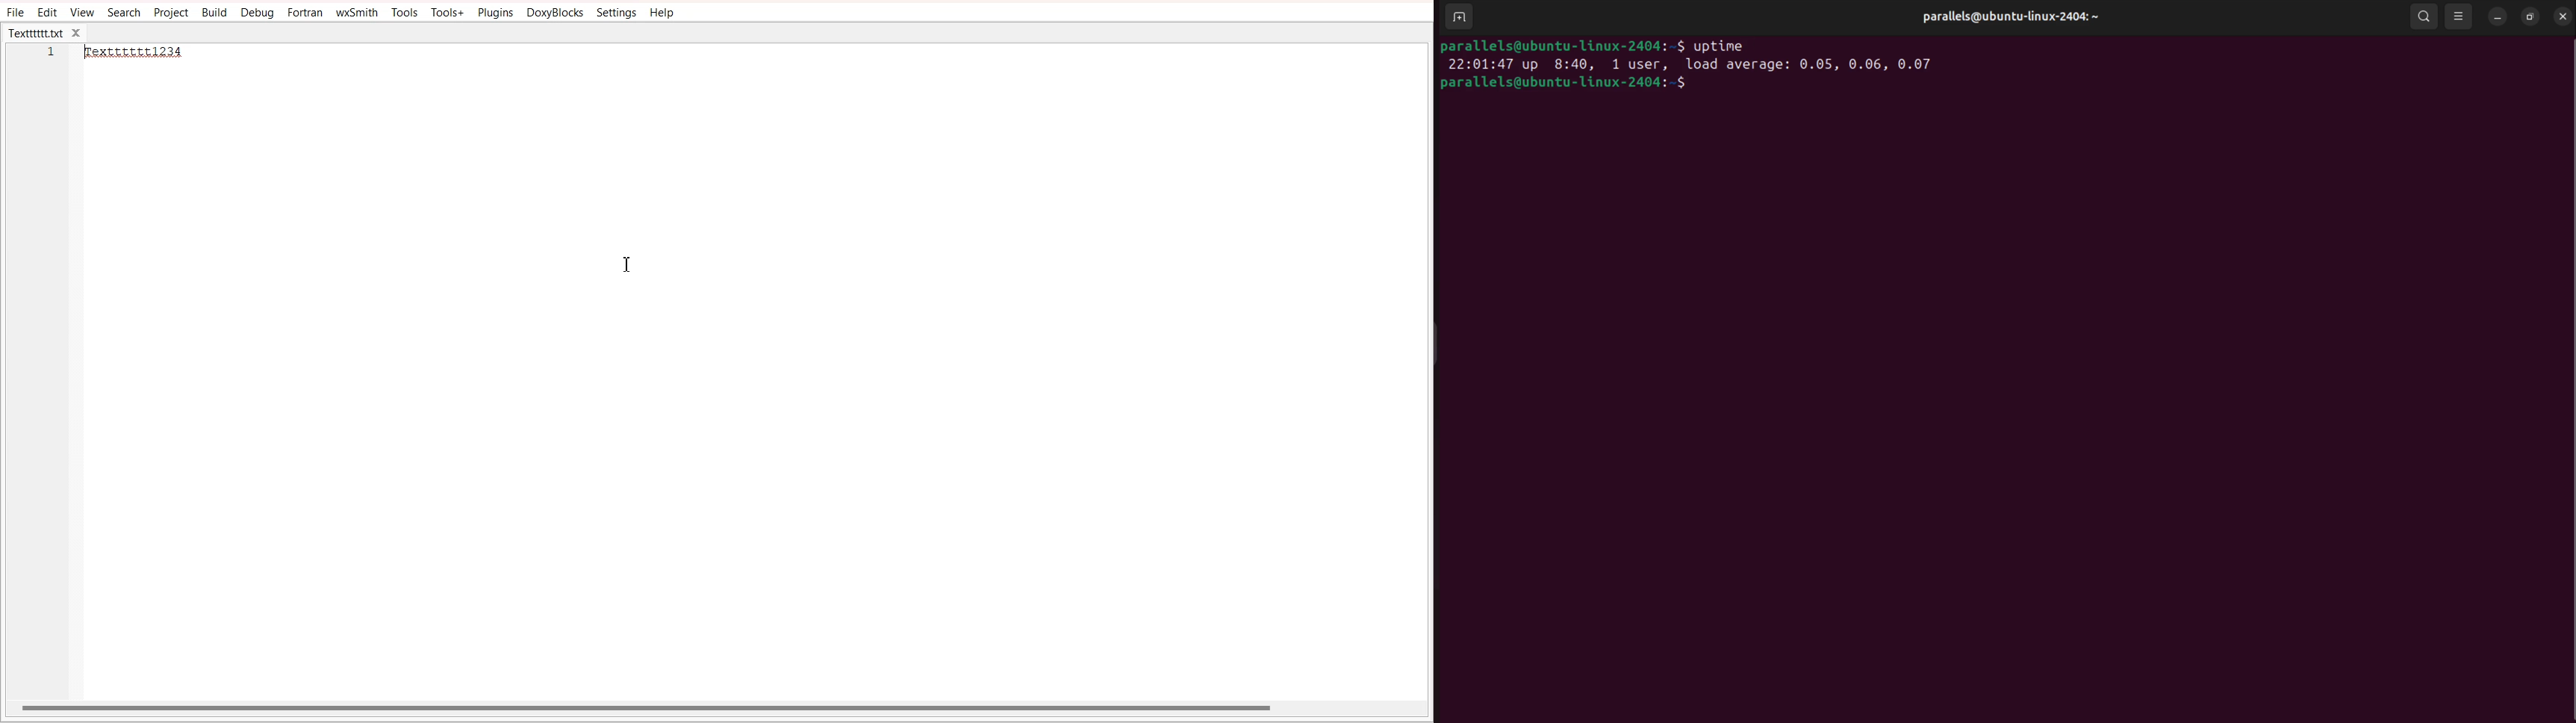 This screenshot has width=2576, height=728. What do you see at coordinates (2460, 15) in the screenshot?
I see `view options` at bounding box center [2460, 15].